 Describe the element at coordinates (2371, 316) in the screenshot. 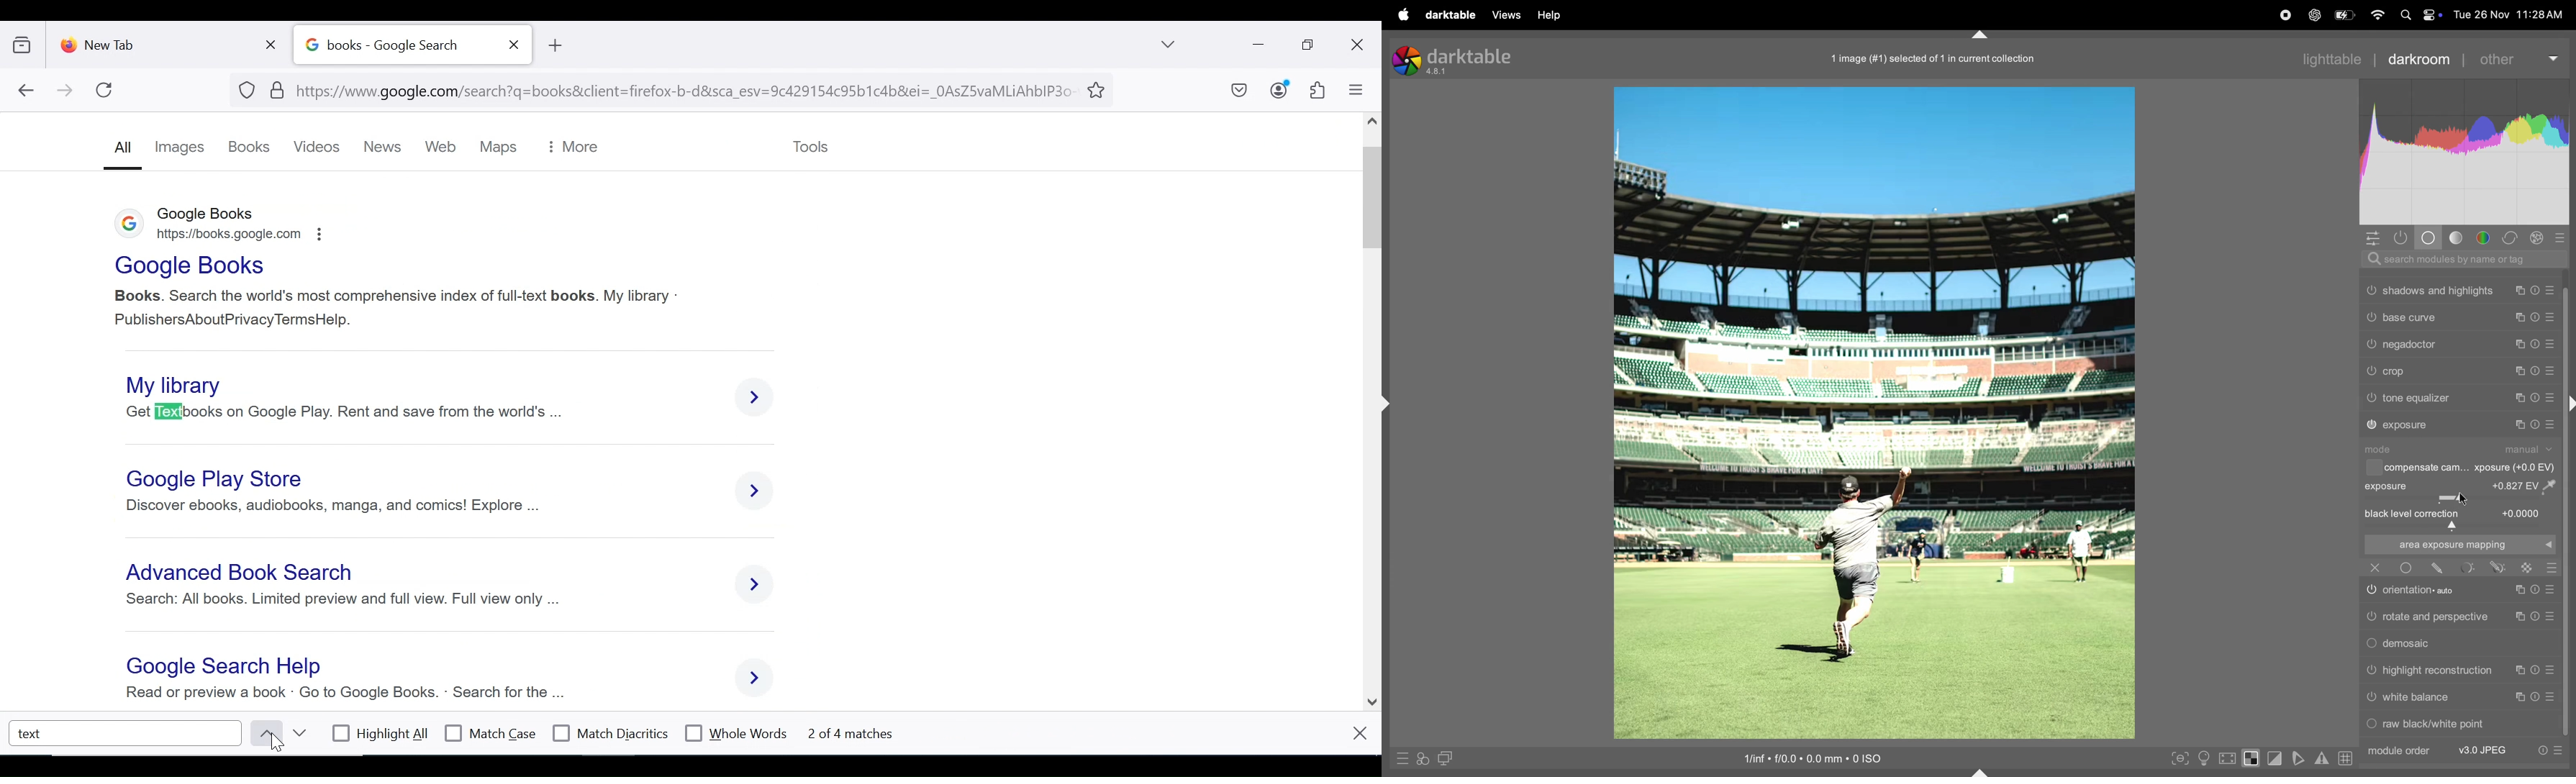

I see `Switch on or off` at that location.